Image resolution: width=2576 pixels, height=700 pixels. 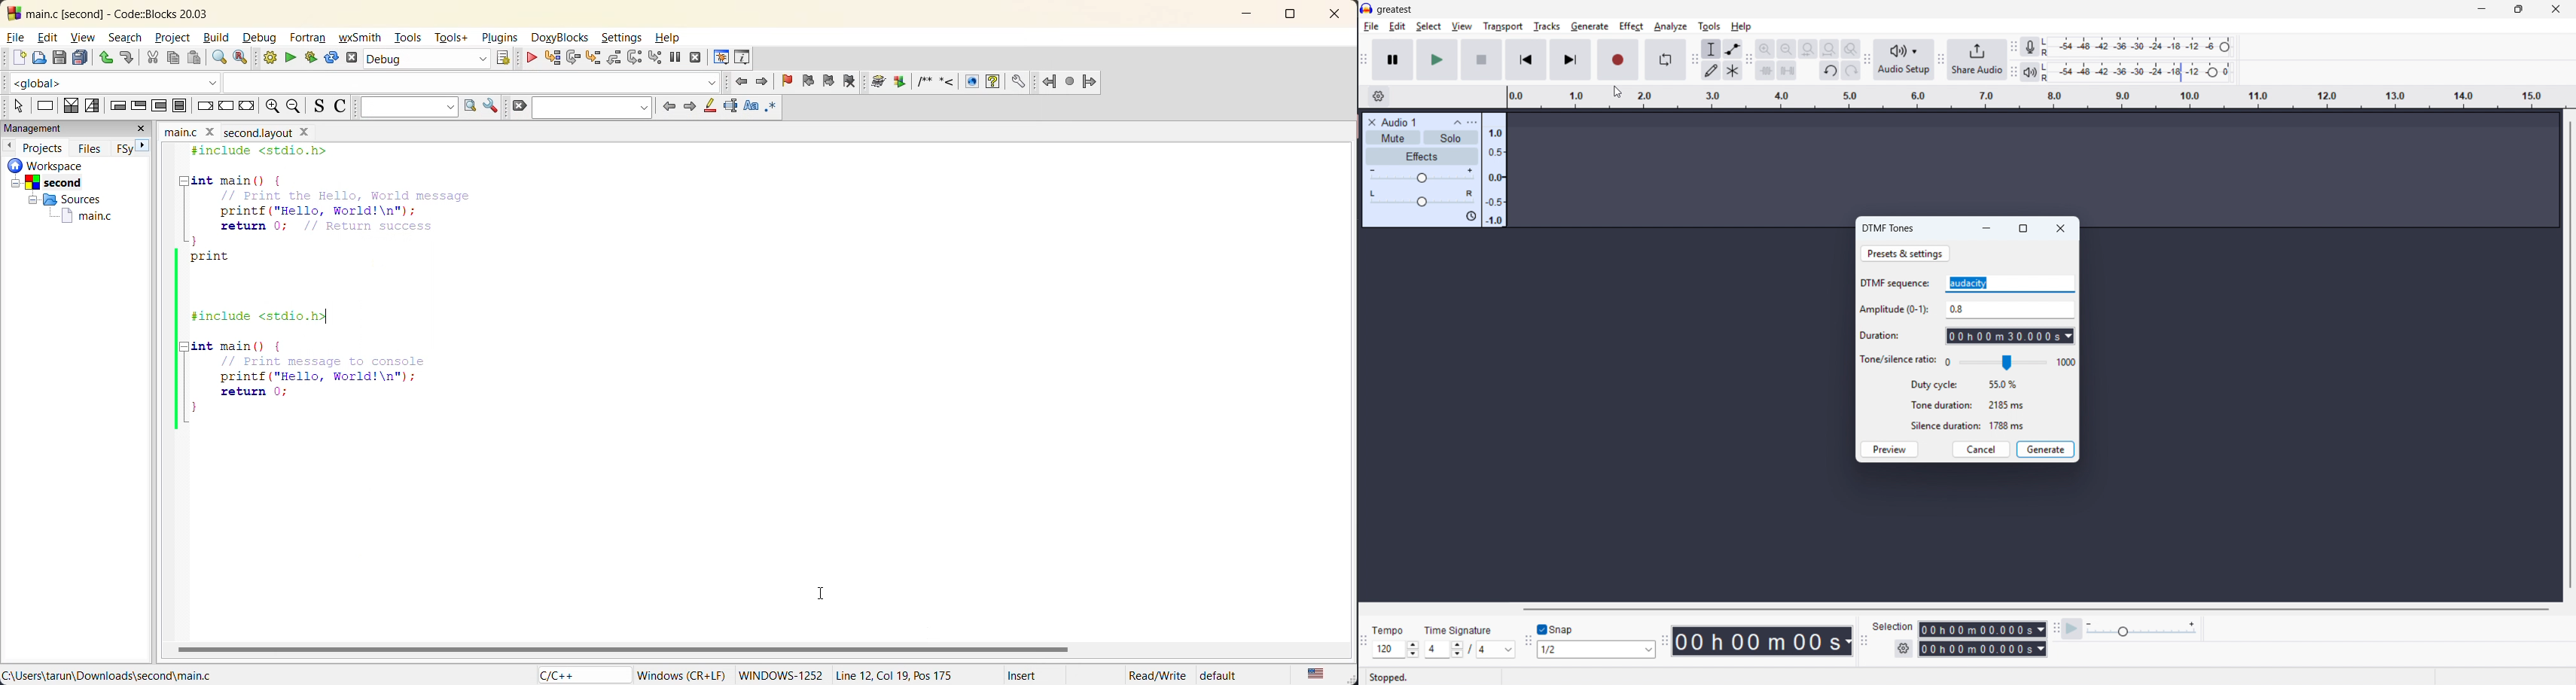 I want to click on step into, so click(x=596, y=58).